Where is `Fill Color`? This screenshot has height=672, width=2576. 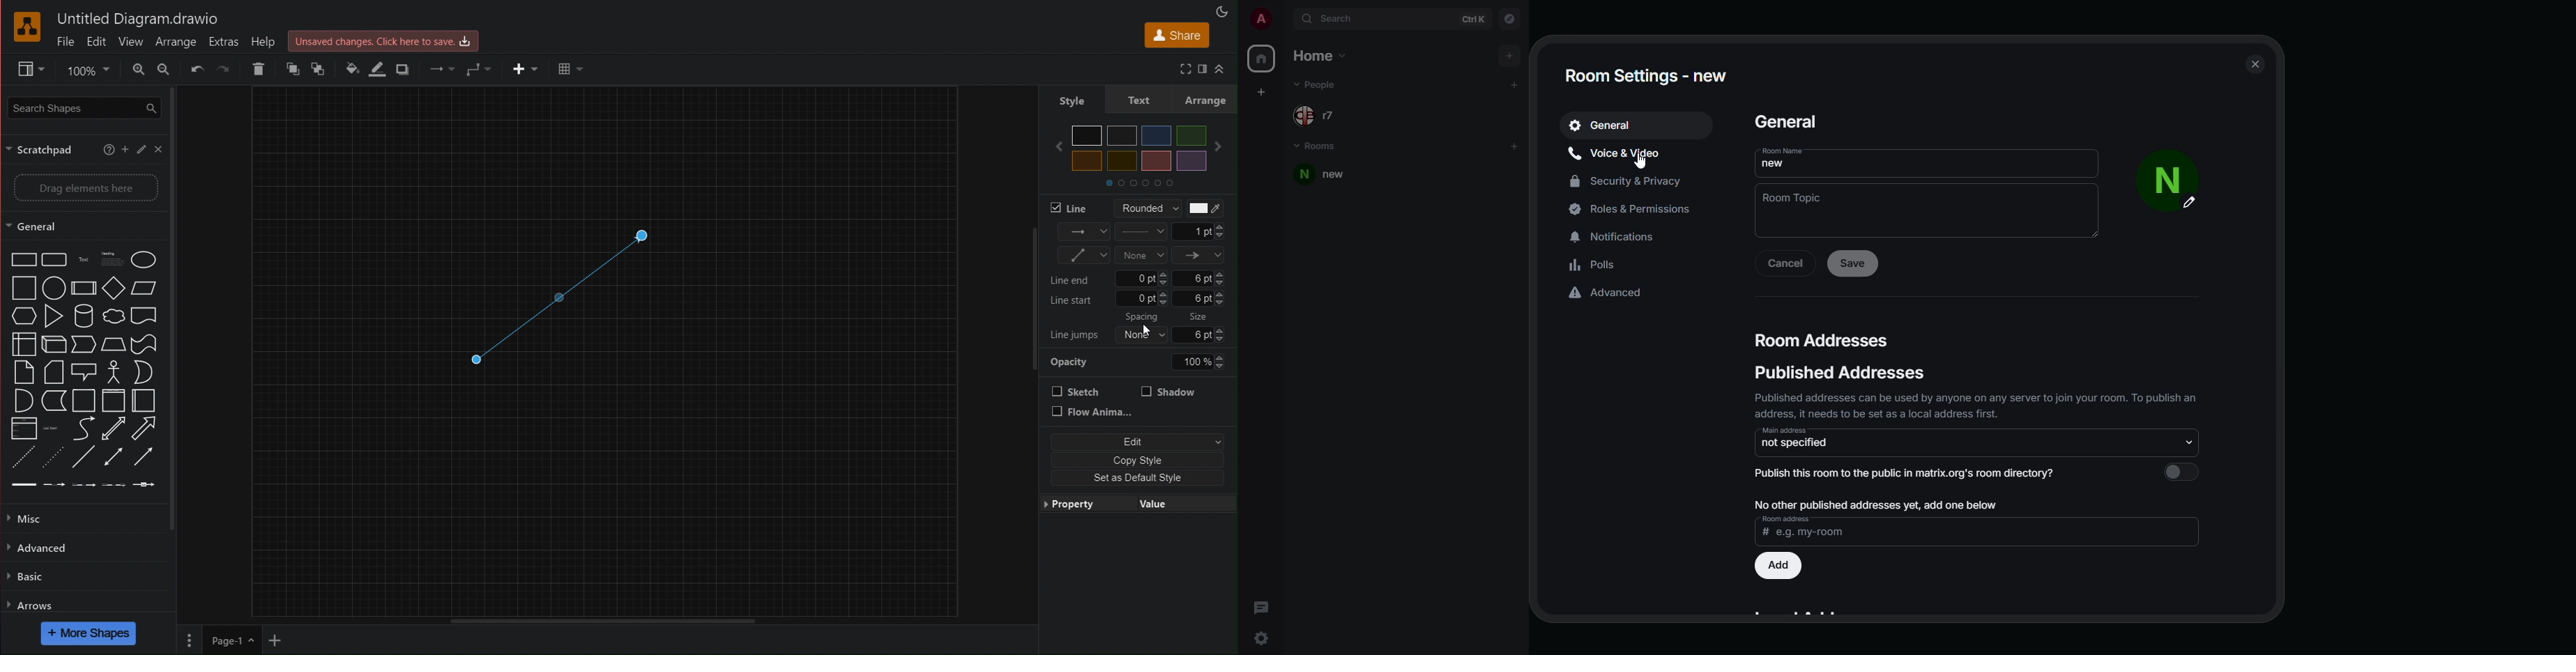 Fill Color is located at coordinates (348, 69).